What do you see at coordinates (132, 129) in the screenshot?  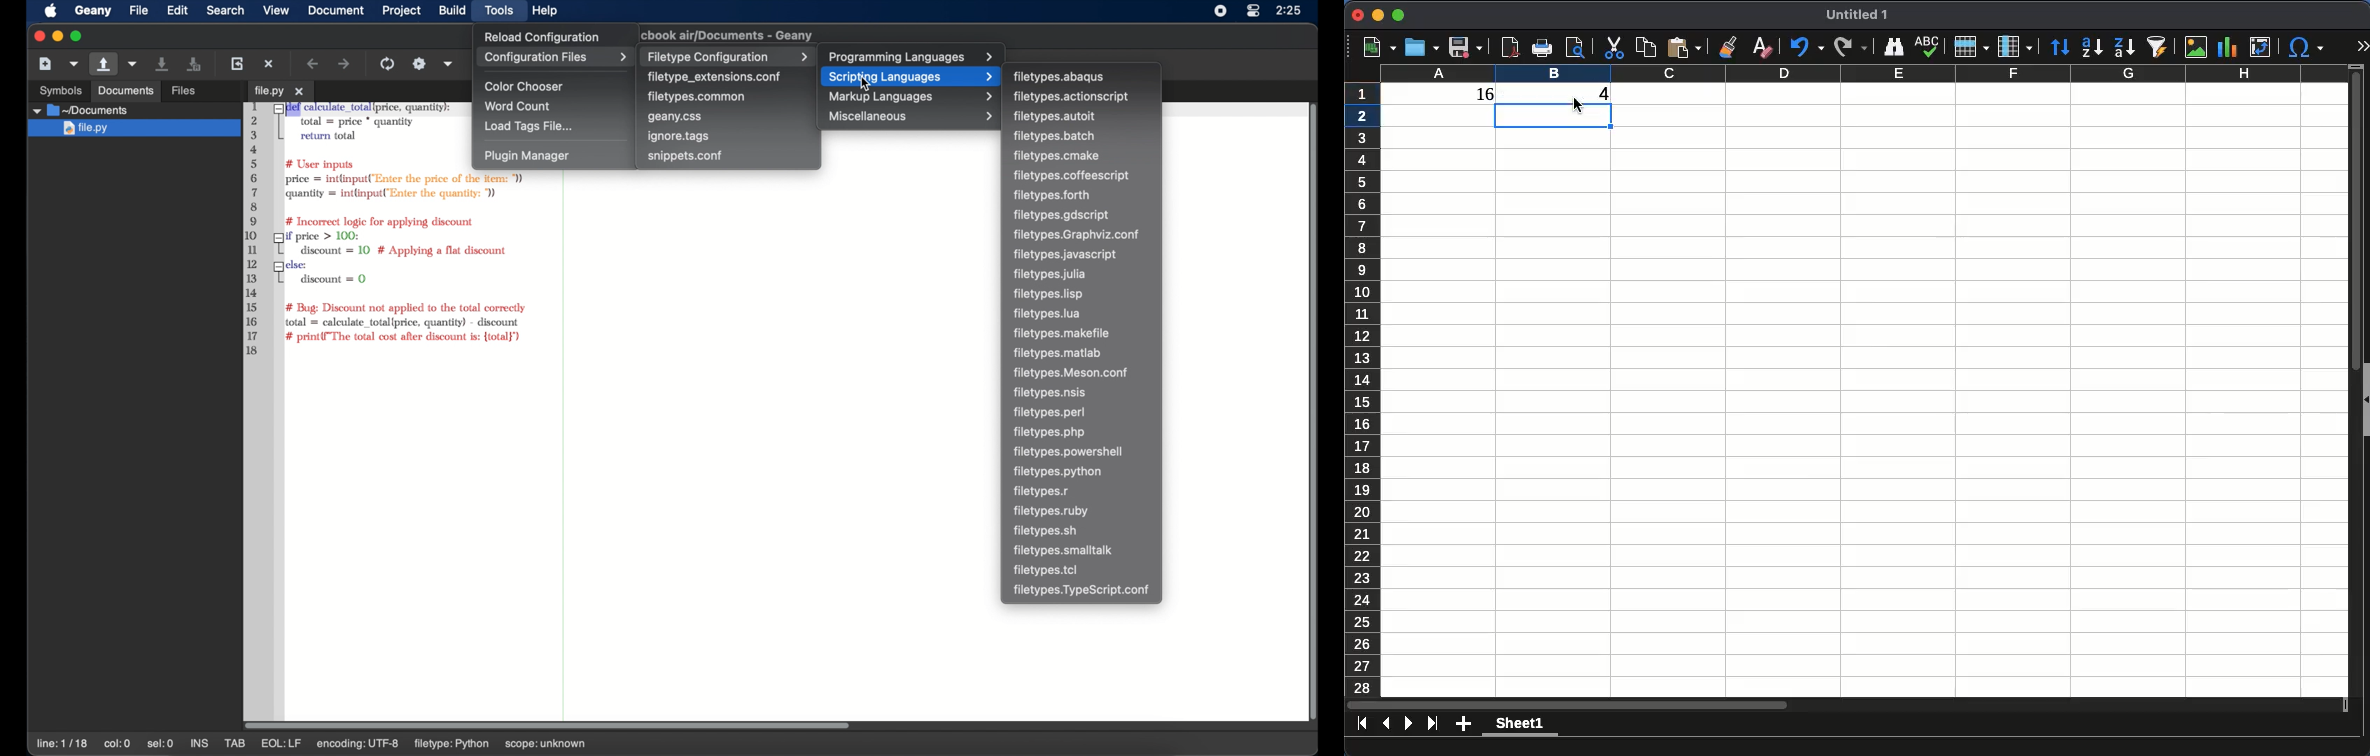 I see `file.py highlighted` at bounding box center [132, 129].